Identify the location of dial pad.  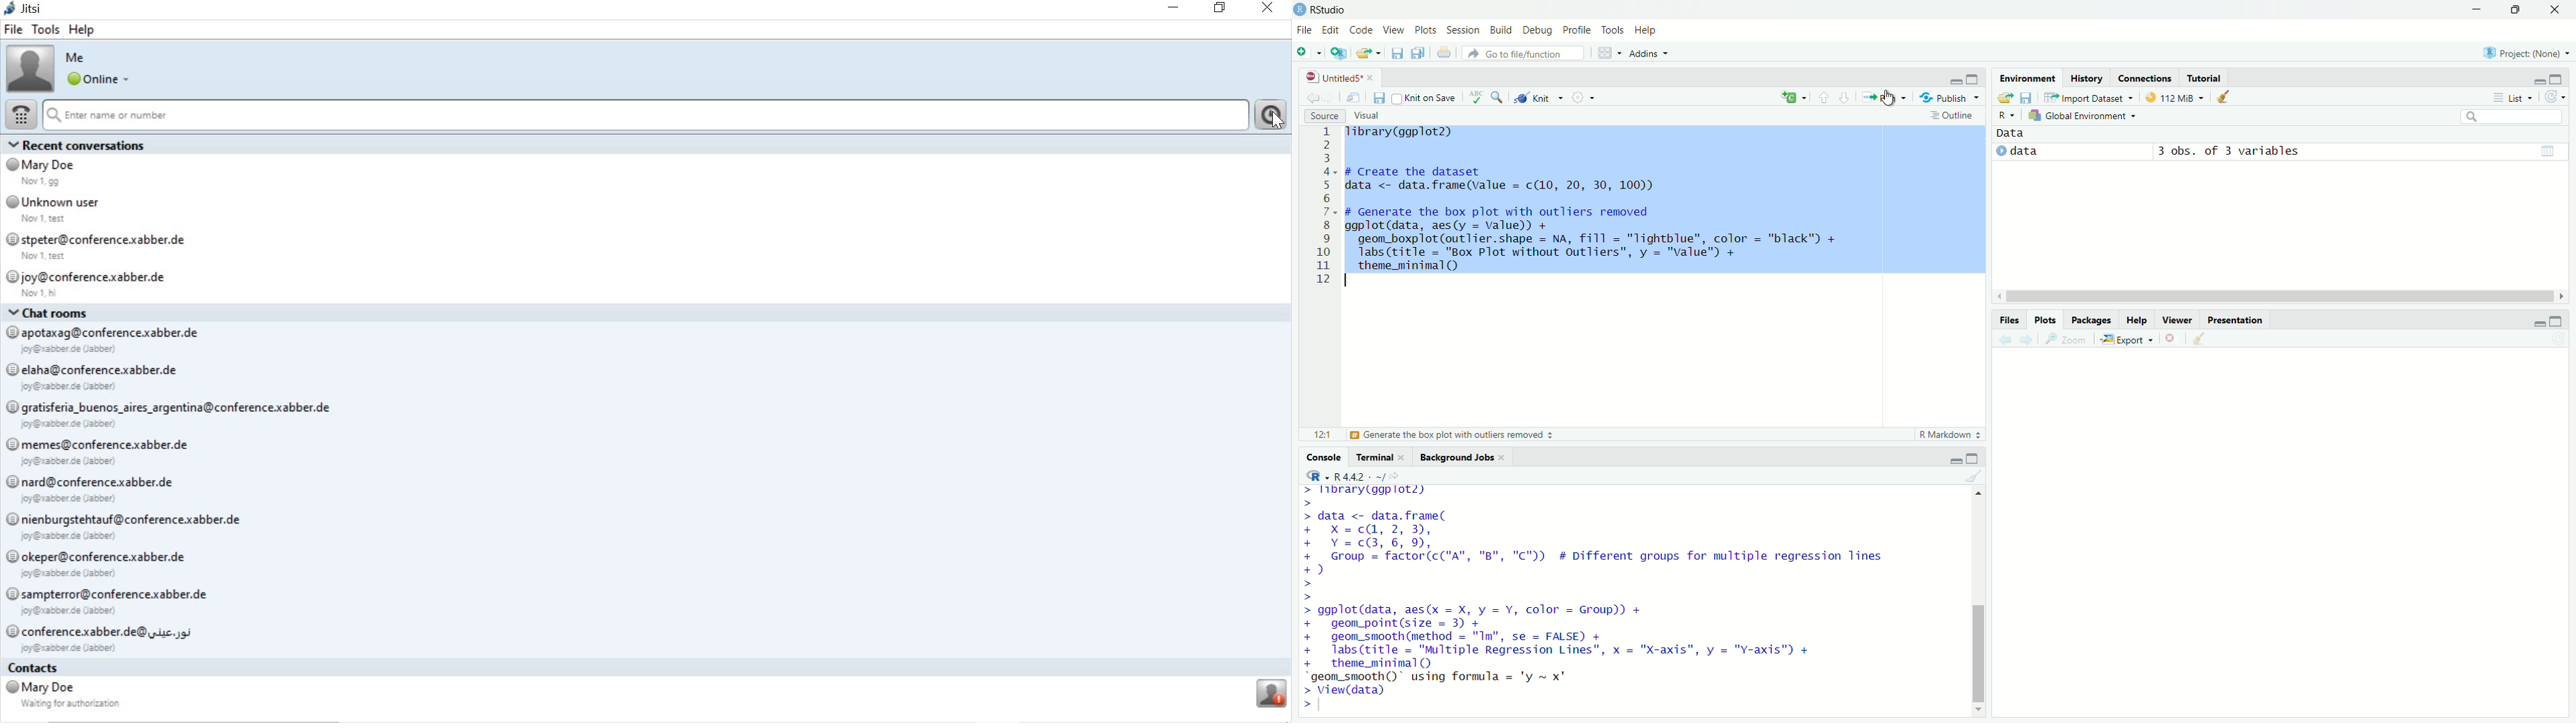
(20, 115).